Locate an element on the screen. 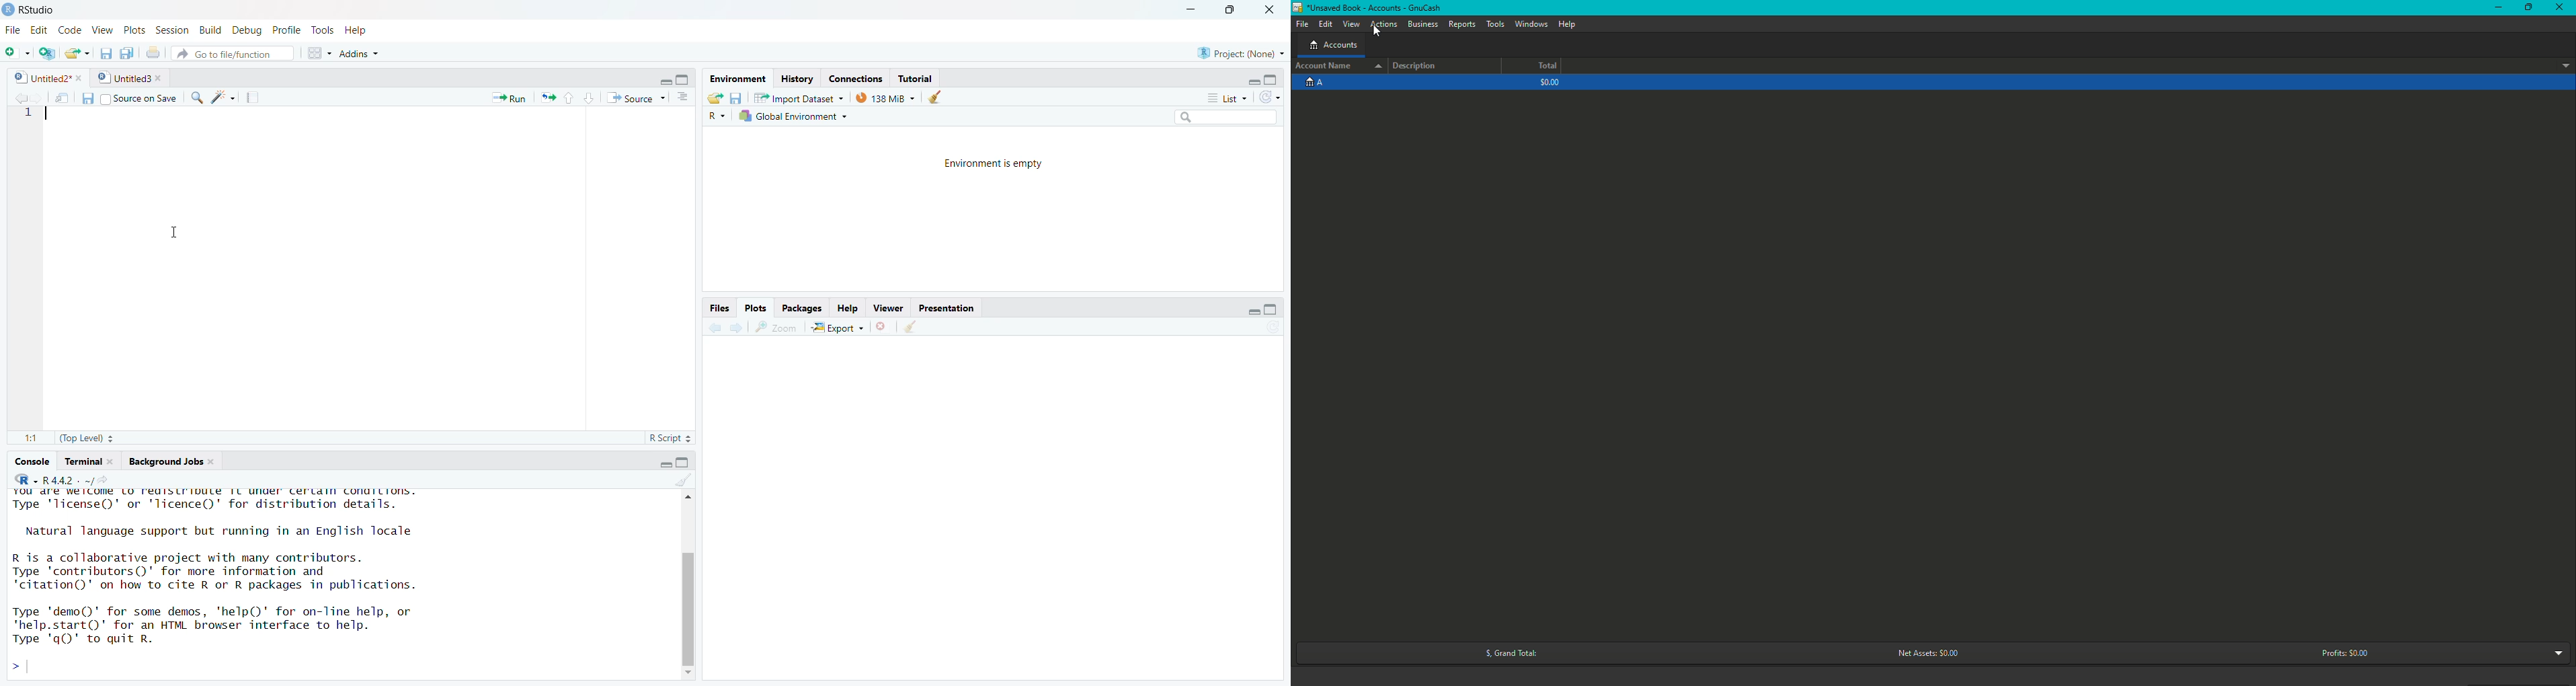  138 MB is located at coordinates (885, 97).